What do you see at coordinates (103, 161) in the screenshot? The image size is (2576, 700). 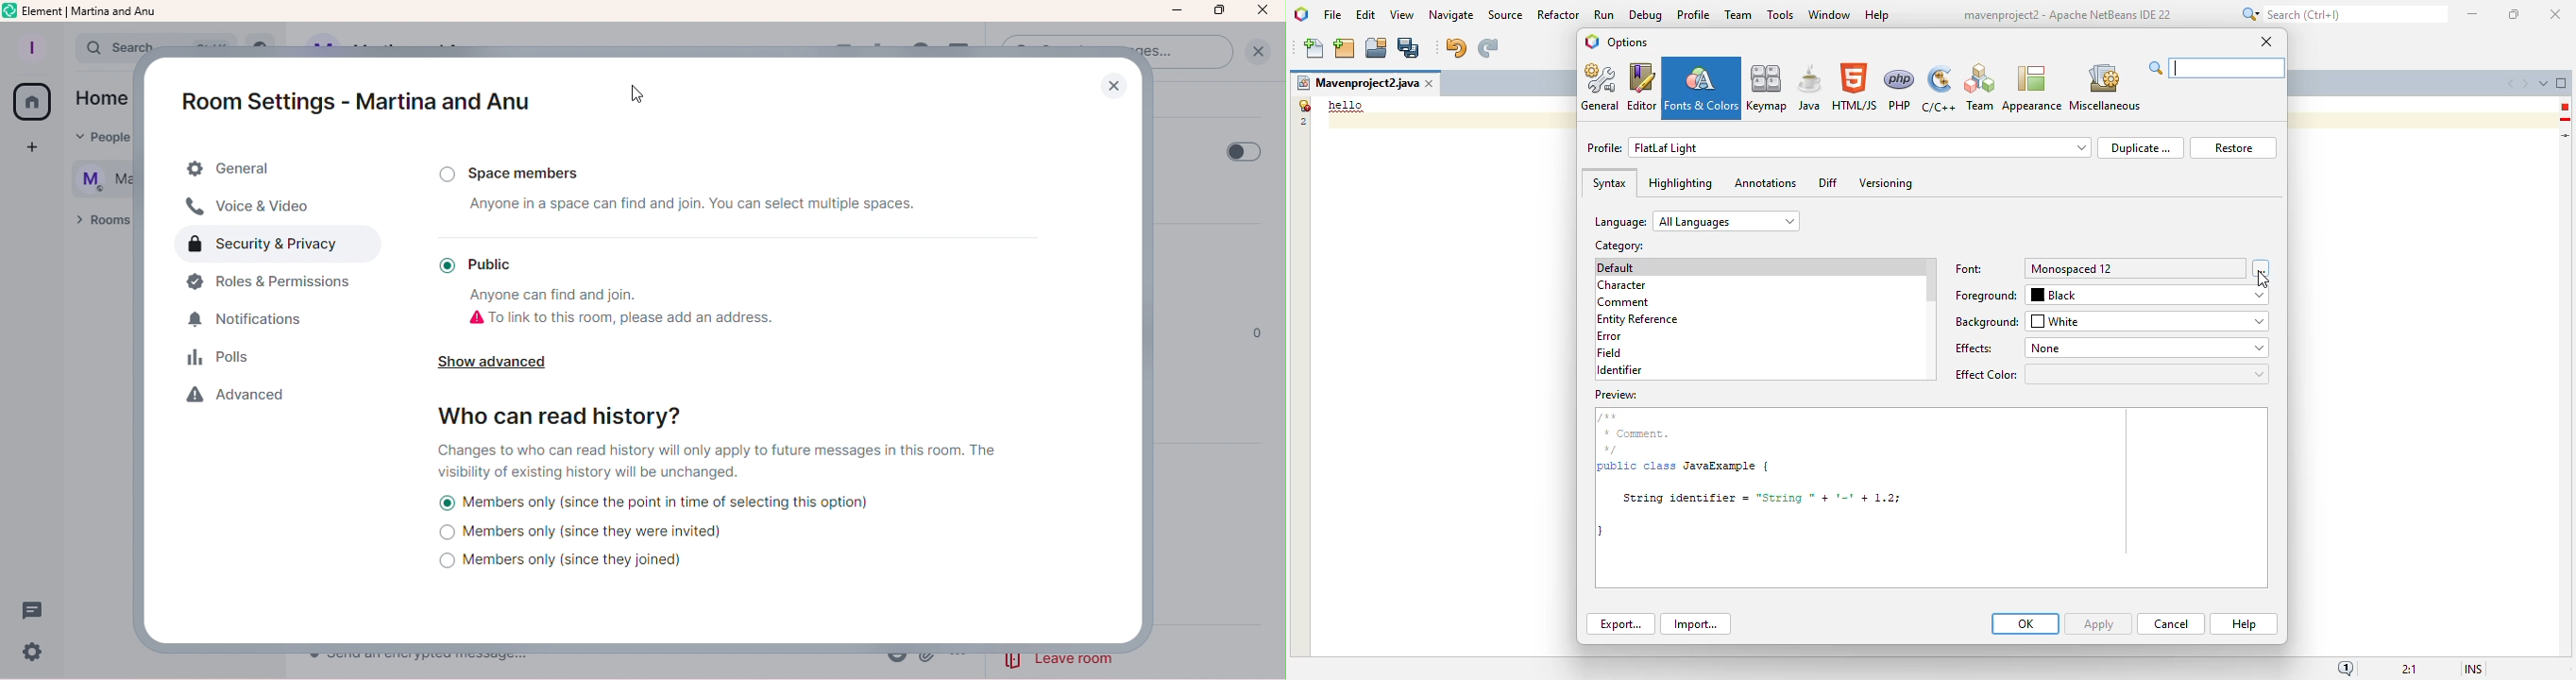 I see `text` at bounding box center [103, 161].